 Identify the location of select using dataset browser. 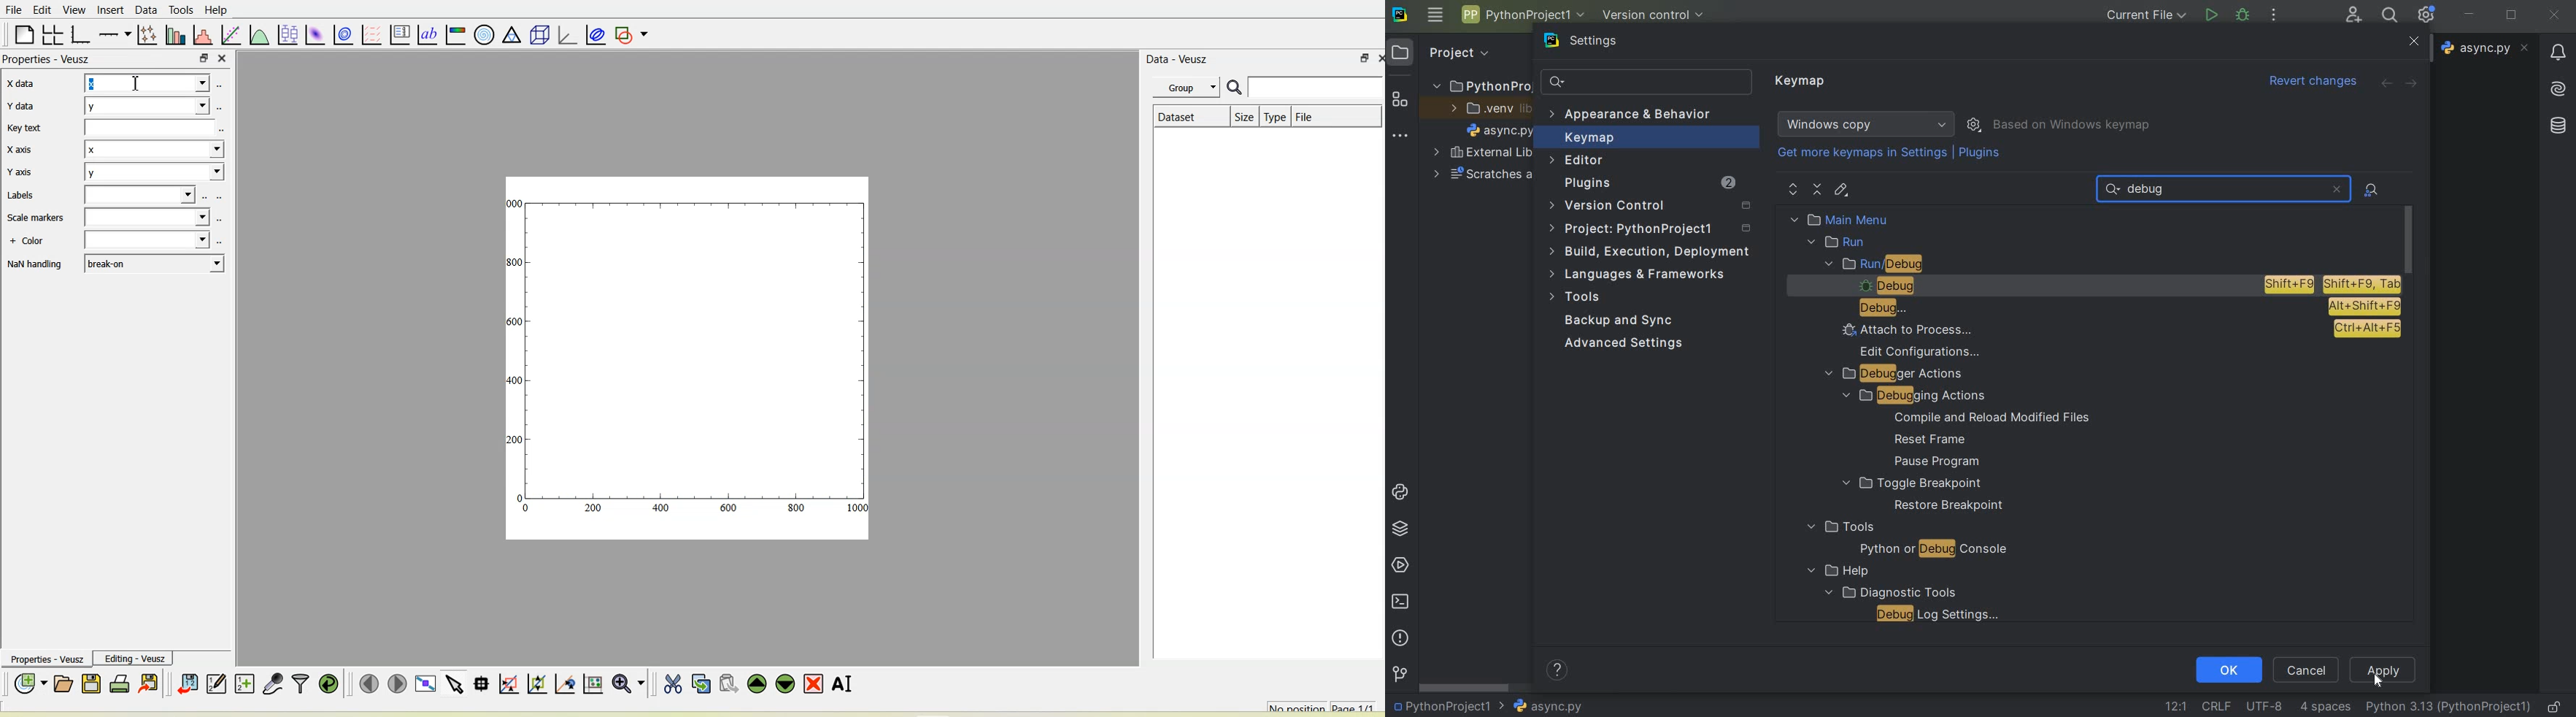
(221, 240).